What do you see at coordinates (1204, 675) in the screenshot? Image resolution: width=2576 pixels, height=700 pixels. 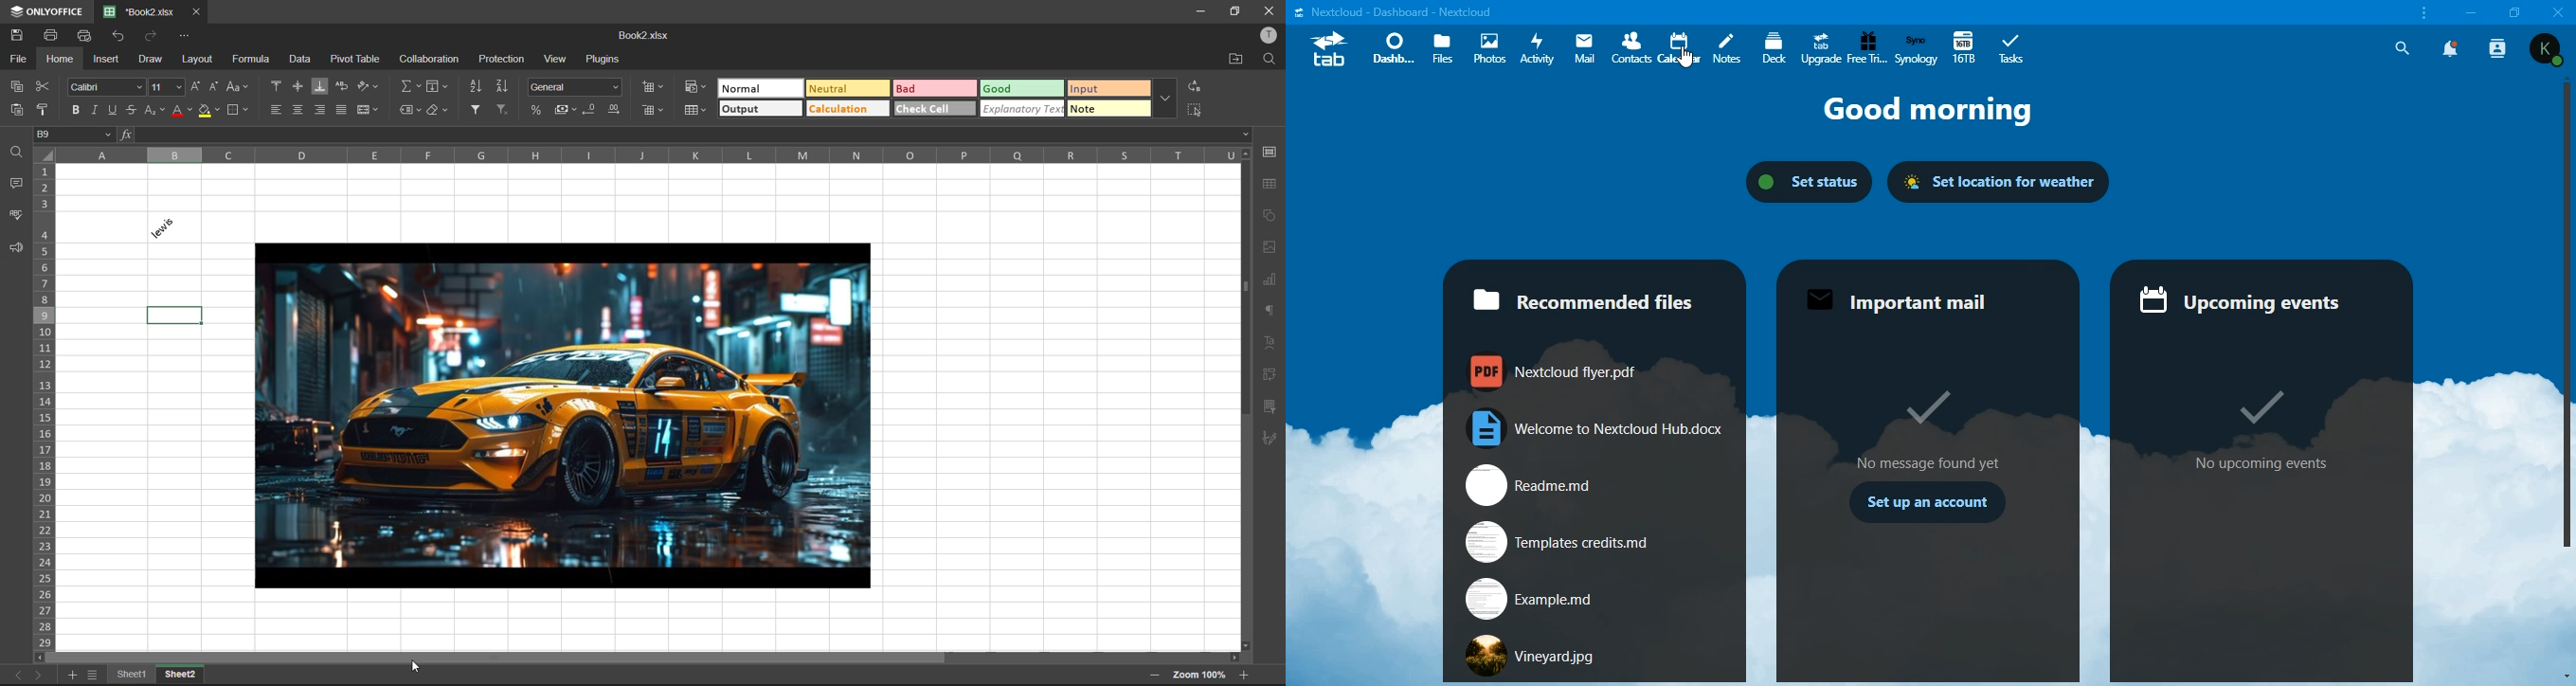 I see `zoom factor` at bounding box center [1204, 675].